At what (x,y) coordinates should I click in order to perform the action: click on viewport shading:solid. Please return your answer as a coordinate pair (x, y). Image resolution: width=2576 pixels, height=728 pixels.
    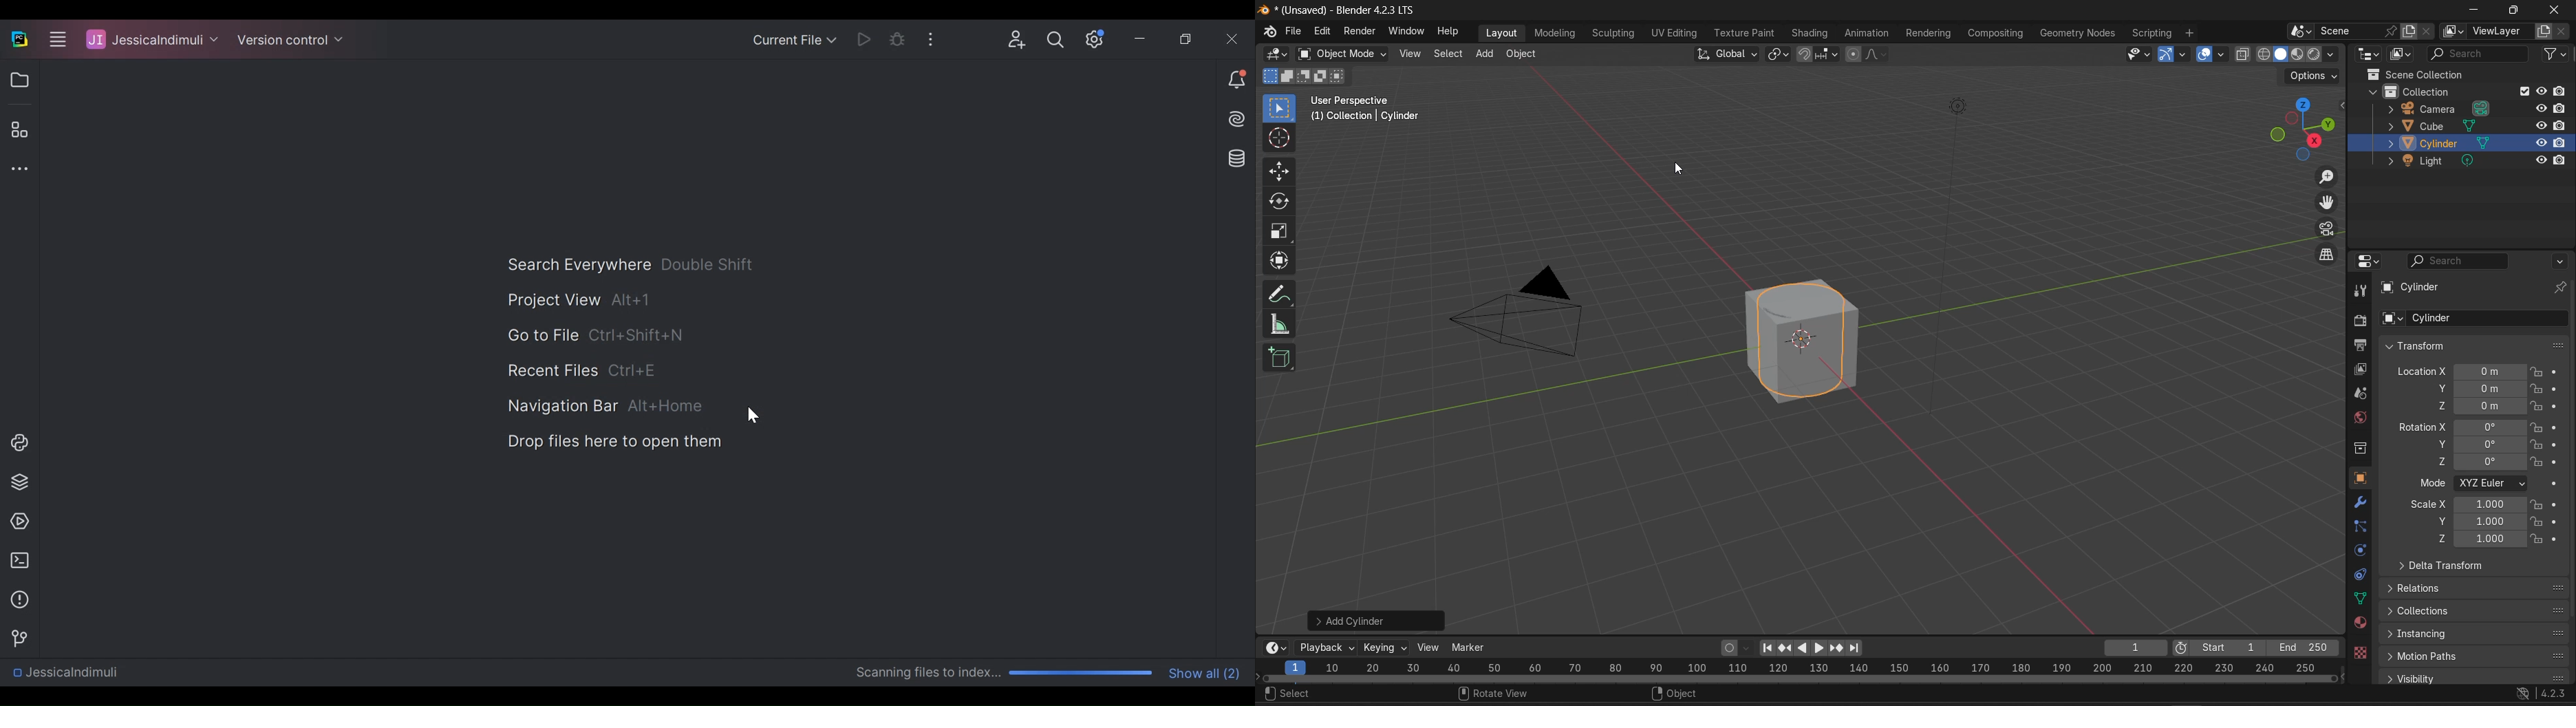
    Looking at the image, I should click on (2278, 54).